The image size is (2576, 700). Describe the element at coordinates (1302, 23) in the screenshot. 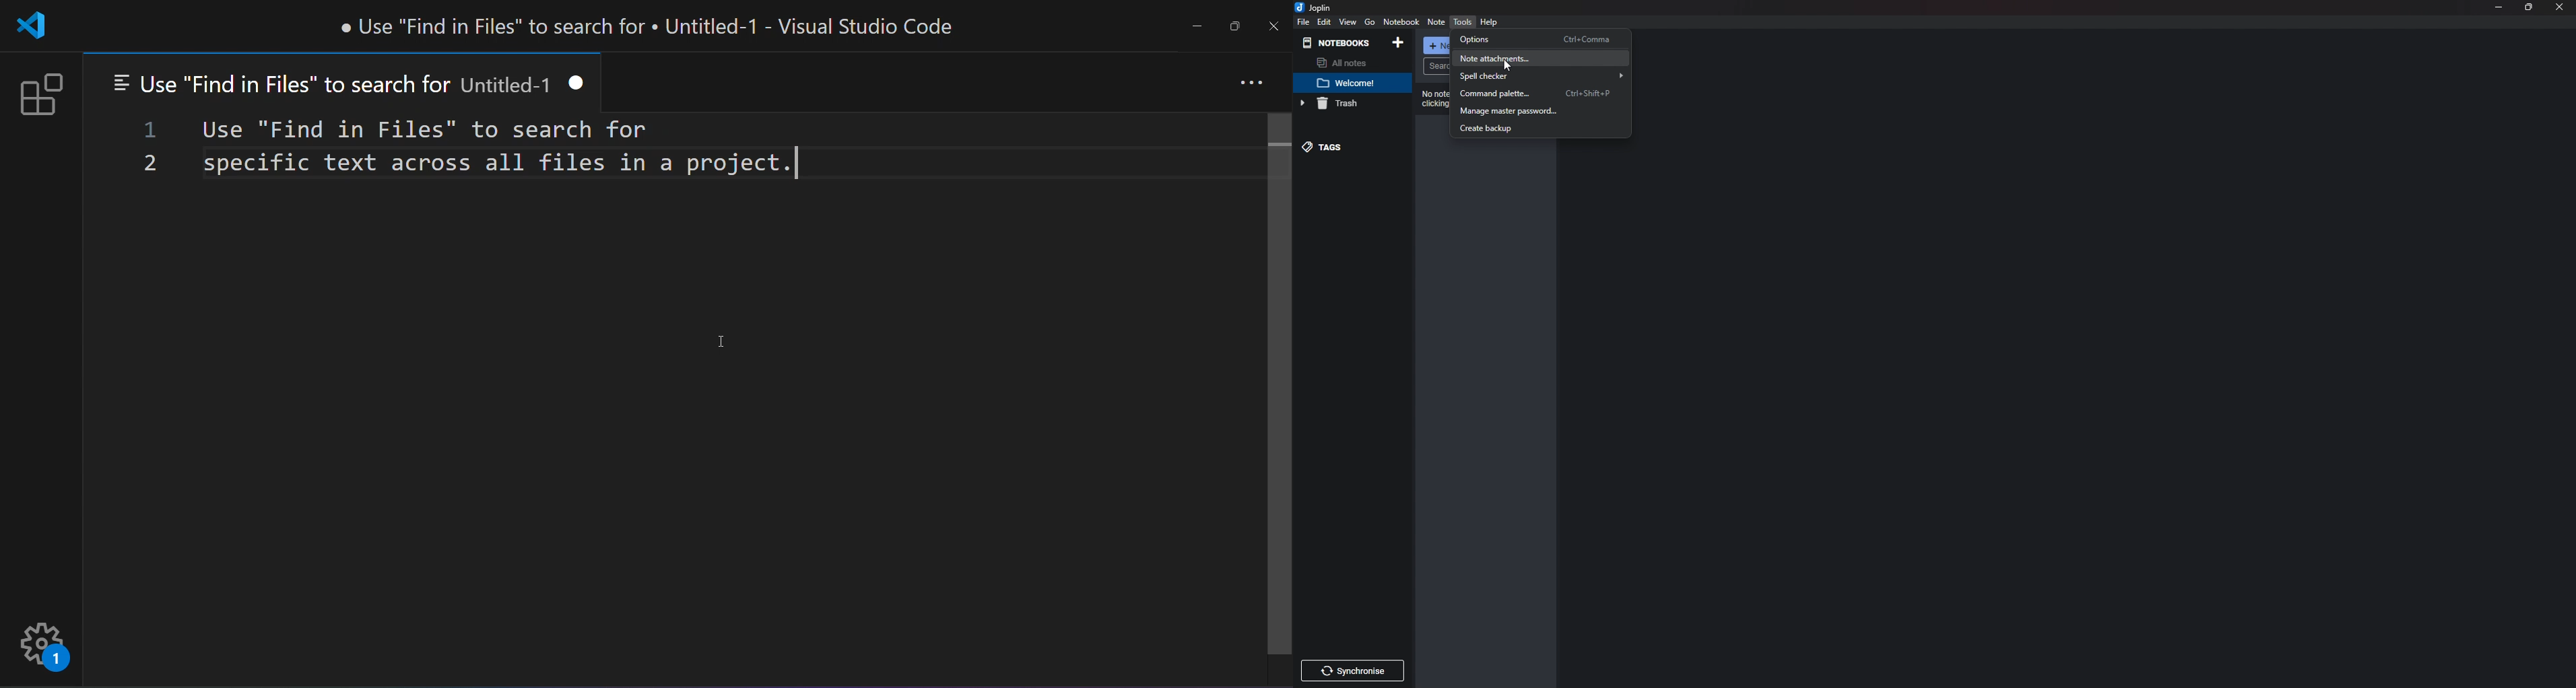

I see `file` at that location.